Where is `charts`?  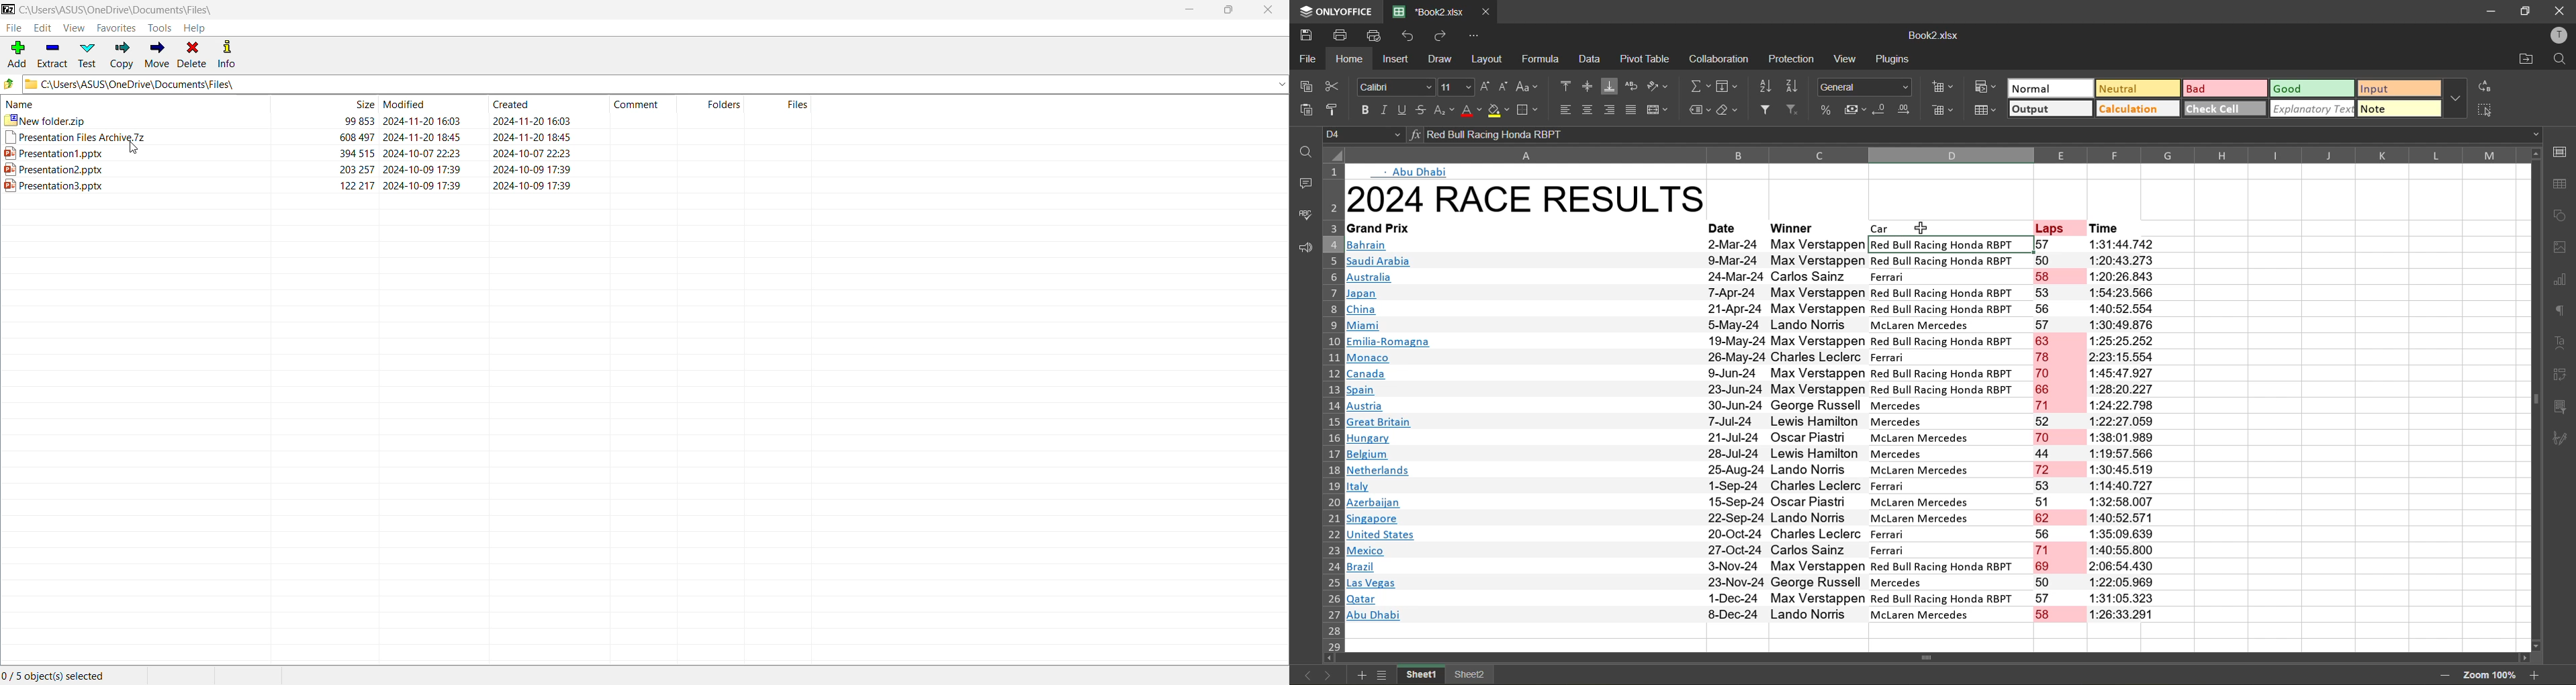
charts is located at coordinates (2563, 282).